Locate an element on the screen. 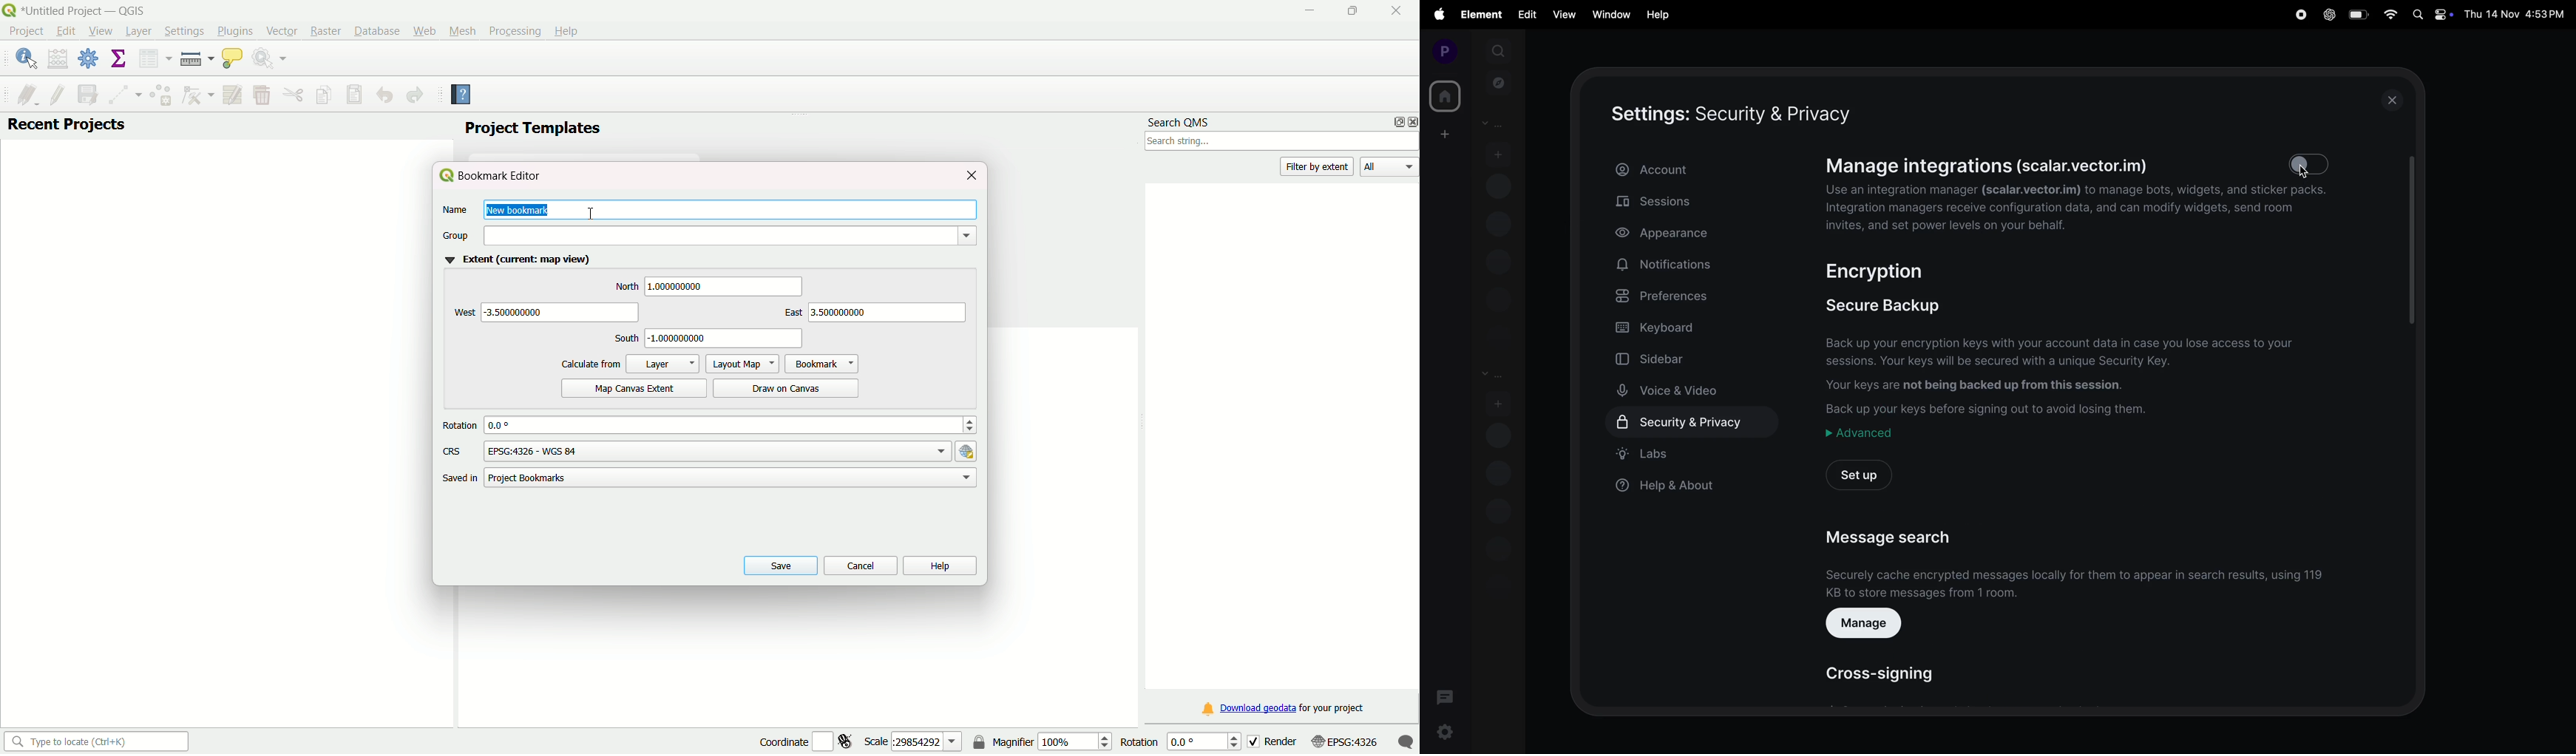 Image resolution: width=2576 pixels, height=756 pixels. text box is located at coordinates (887, 313).